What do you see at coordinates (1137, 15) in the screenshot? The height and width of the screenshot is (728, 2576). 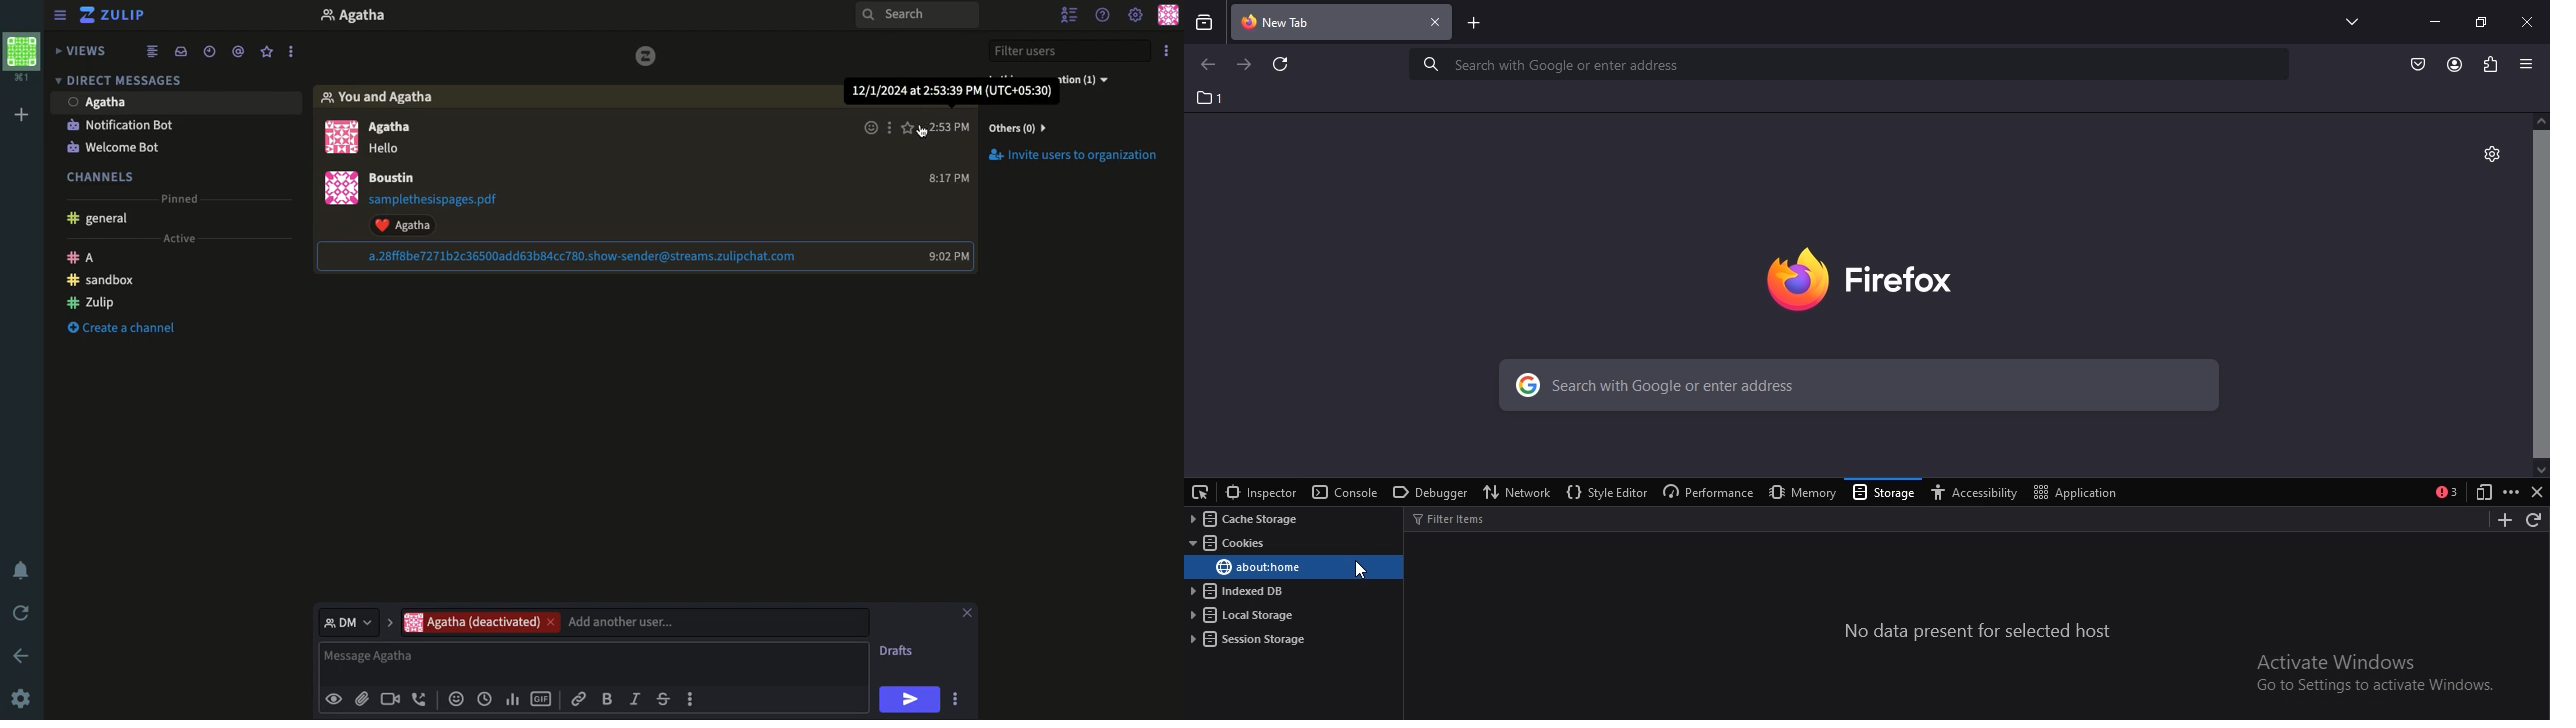 I see `Settings` at bounding box center [1137, 15].